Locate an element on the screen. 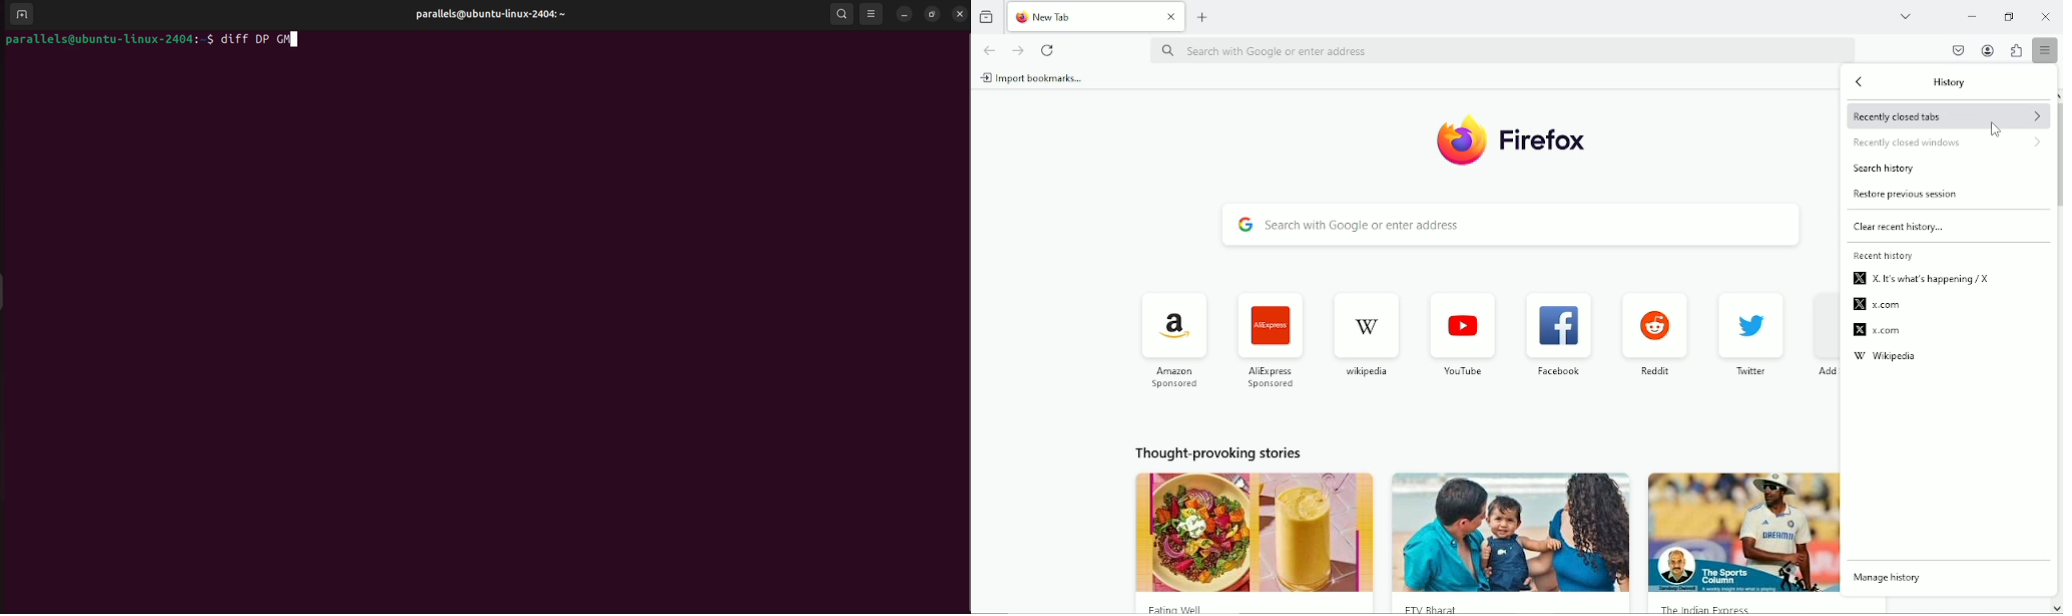 This screenshot has height=616, width=2072. cursor is located at coordinates (1996, 129).